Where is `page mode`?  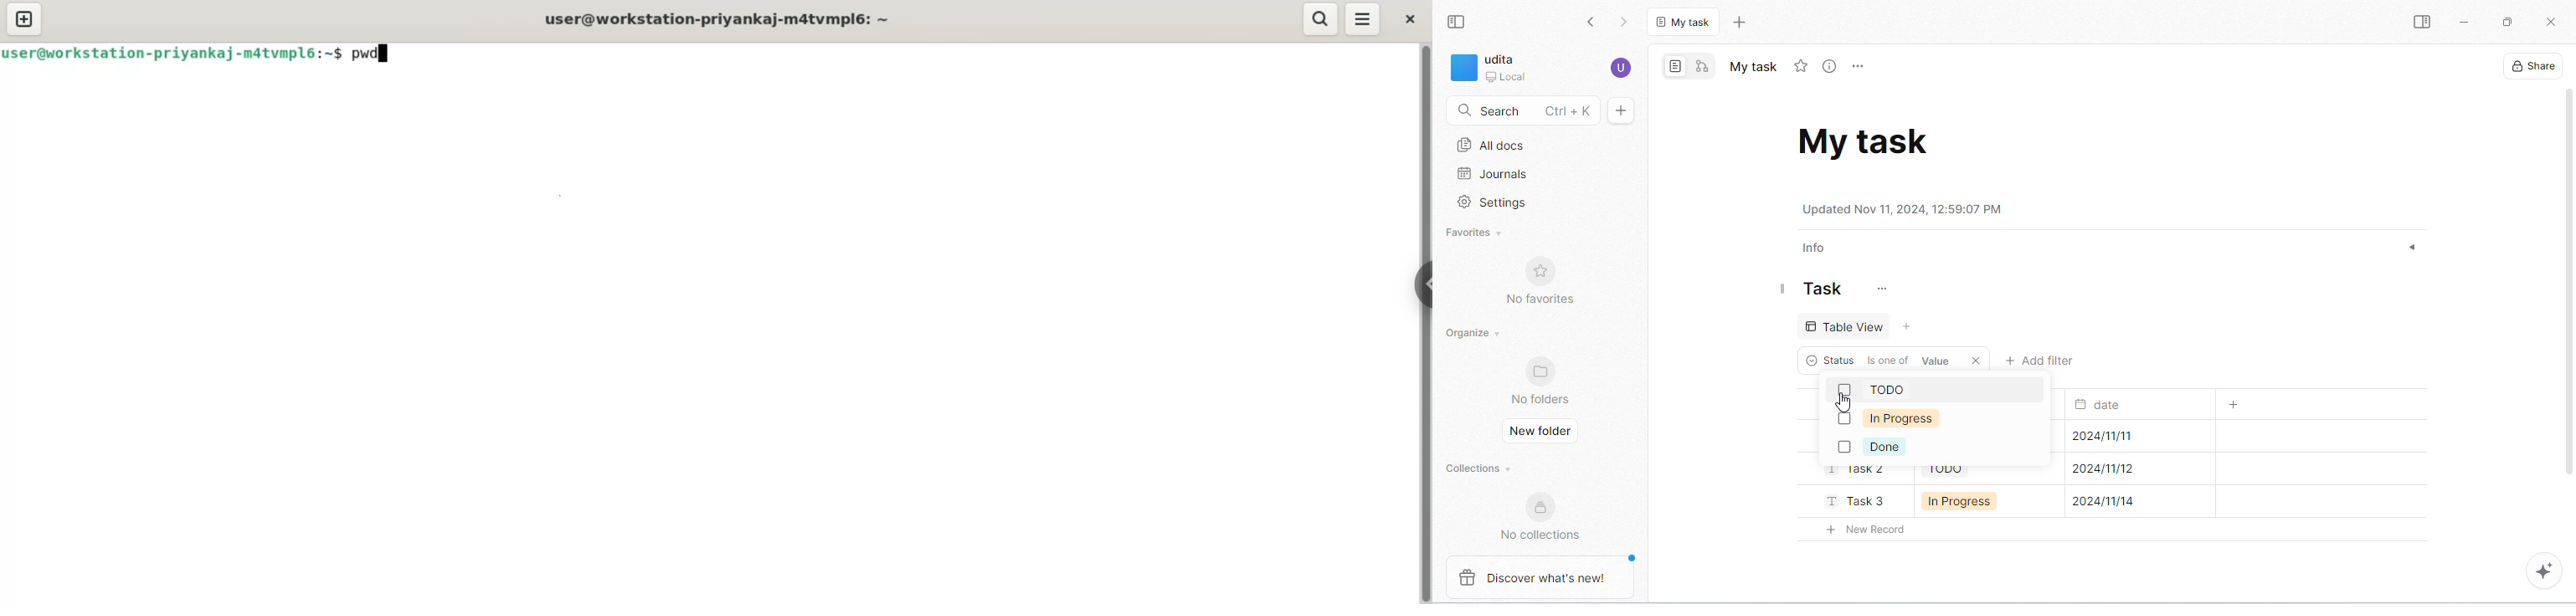 page mode is located at coordinates (1676, 65).